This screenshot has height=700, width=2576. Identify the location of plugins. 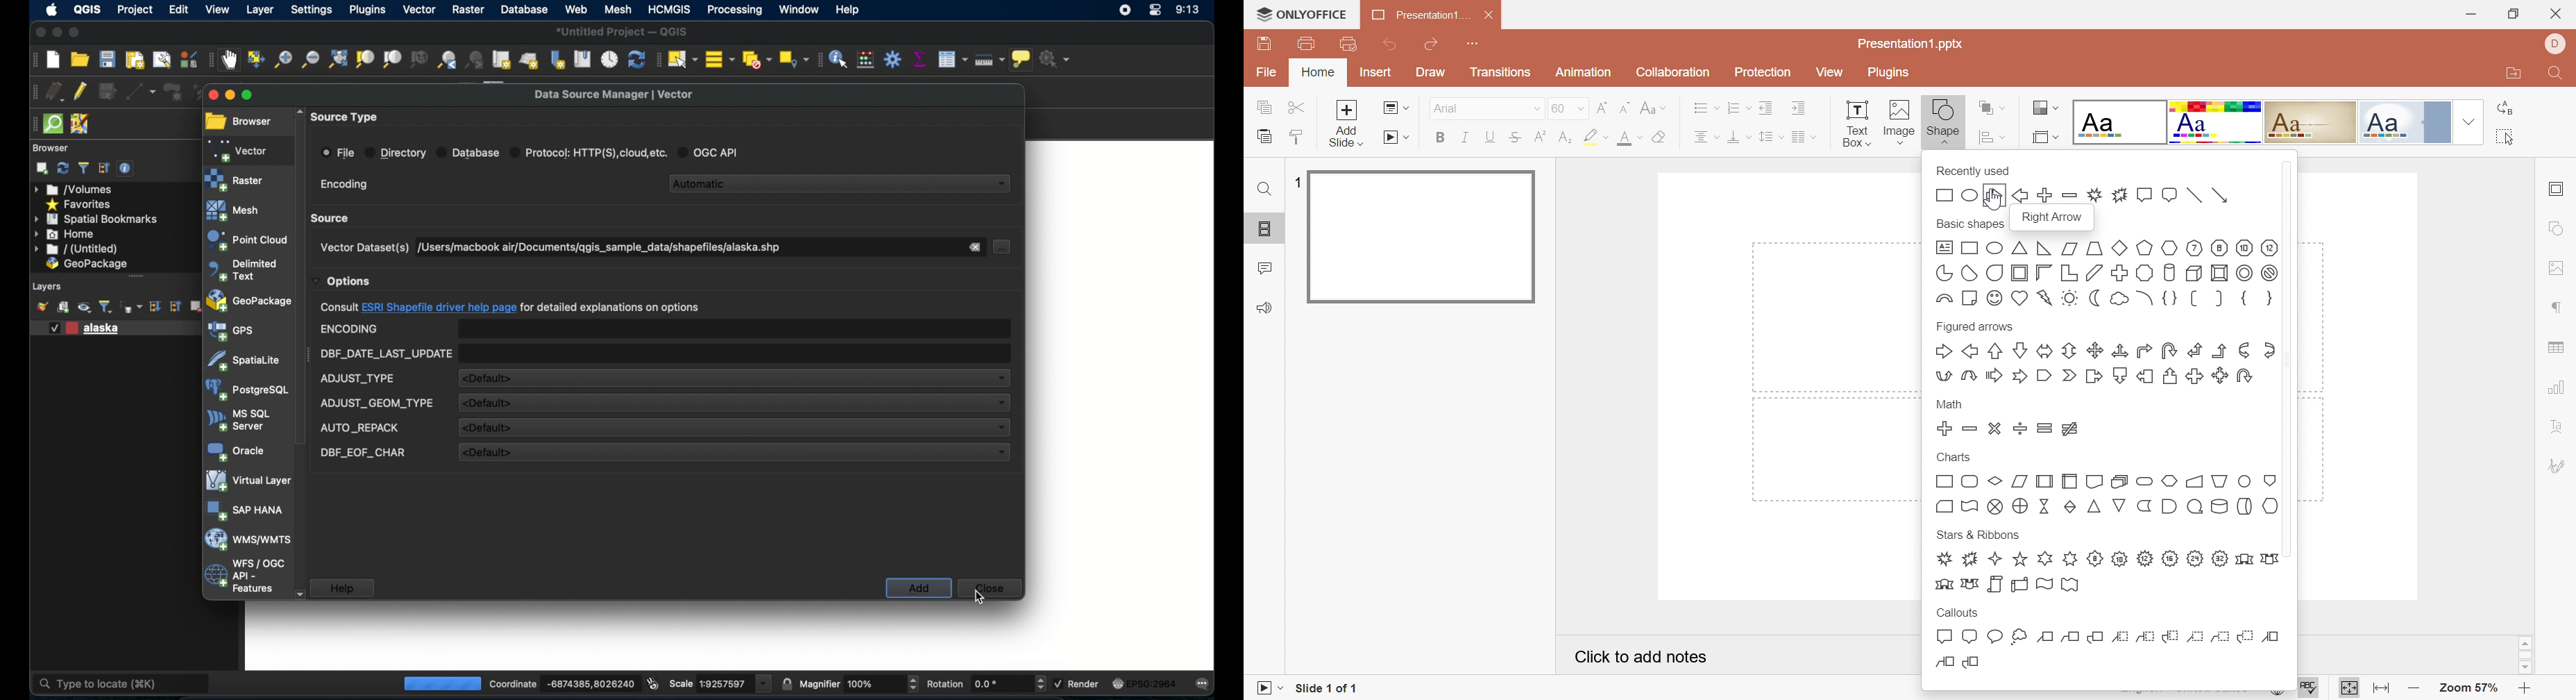
(367, 9).